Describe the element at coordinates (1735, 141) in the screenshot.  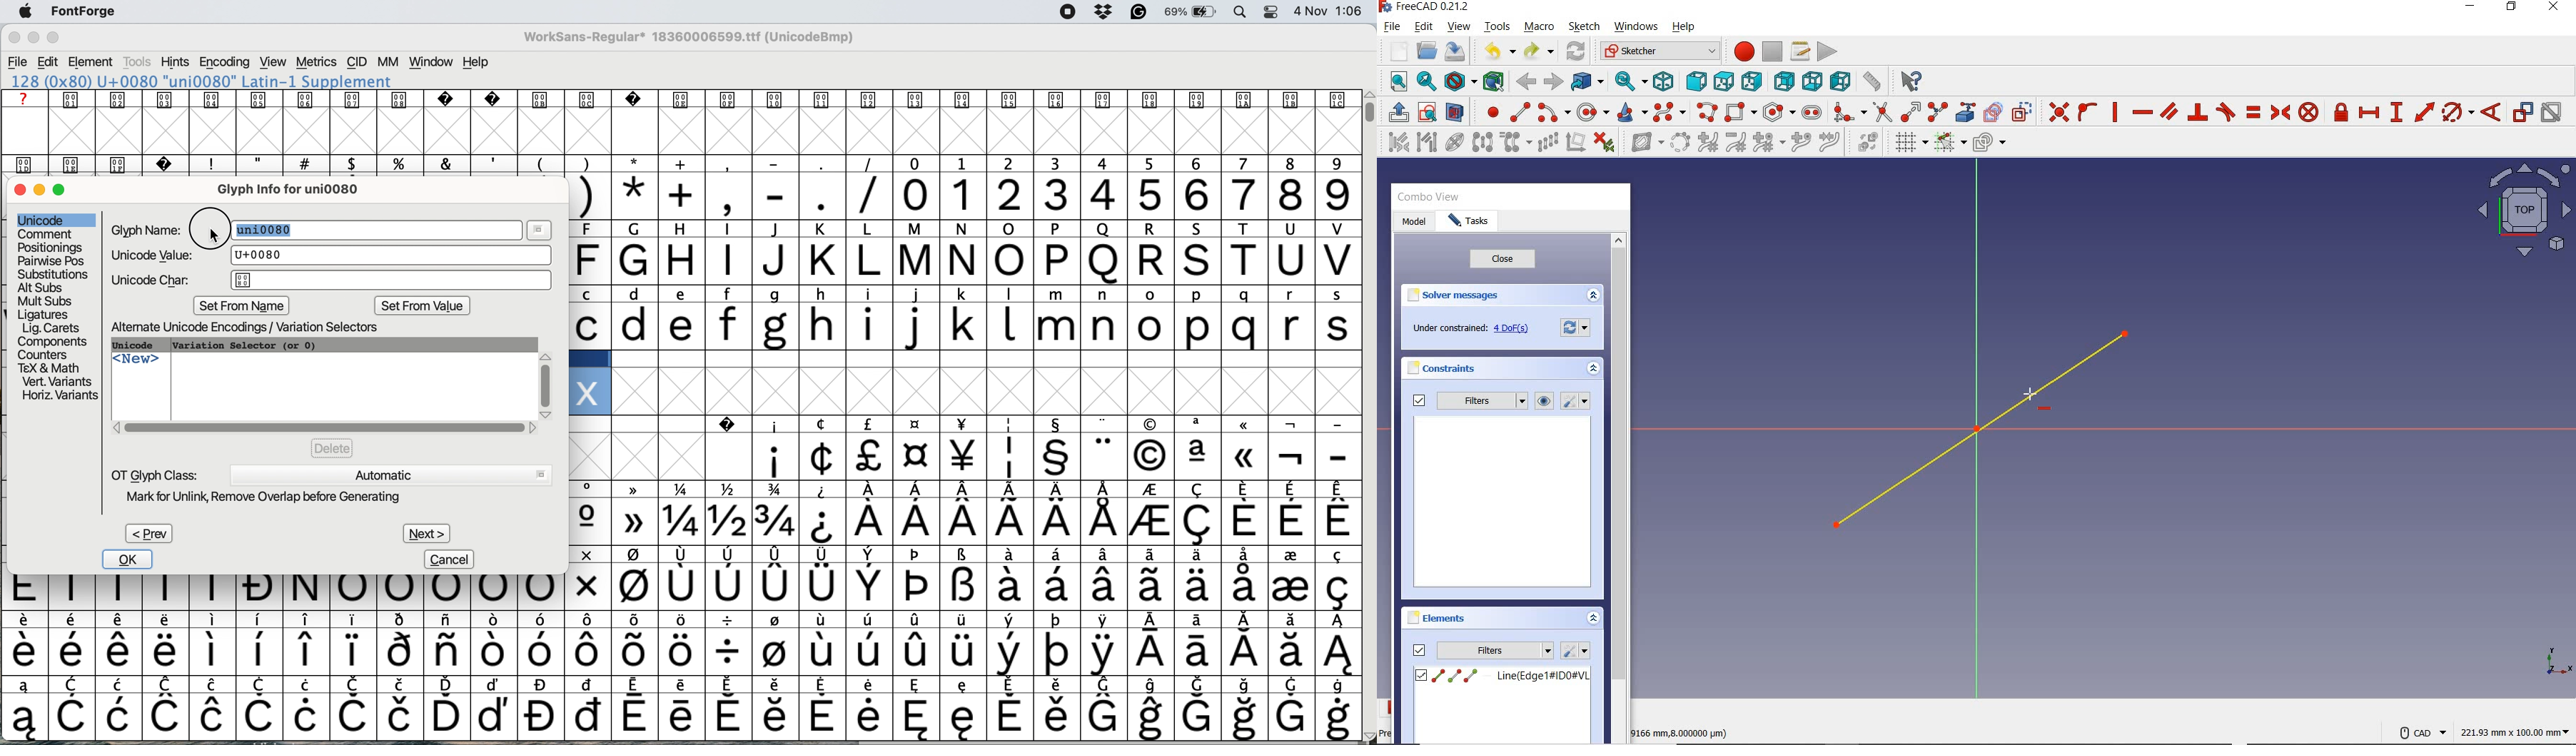
I see `DECREASE B-SPLINE DEGREE` at that location.